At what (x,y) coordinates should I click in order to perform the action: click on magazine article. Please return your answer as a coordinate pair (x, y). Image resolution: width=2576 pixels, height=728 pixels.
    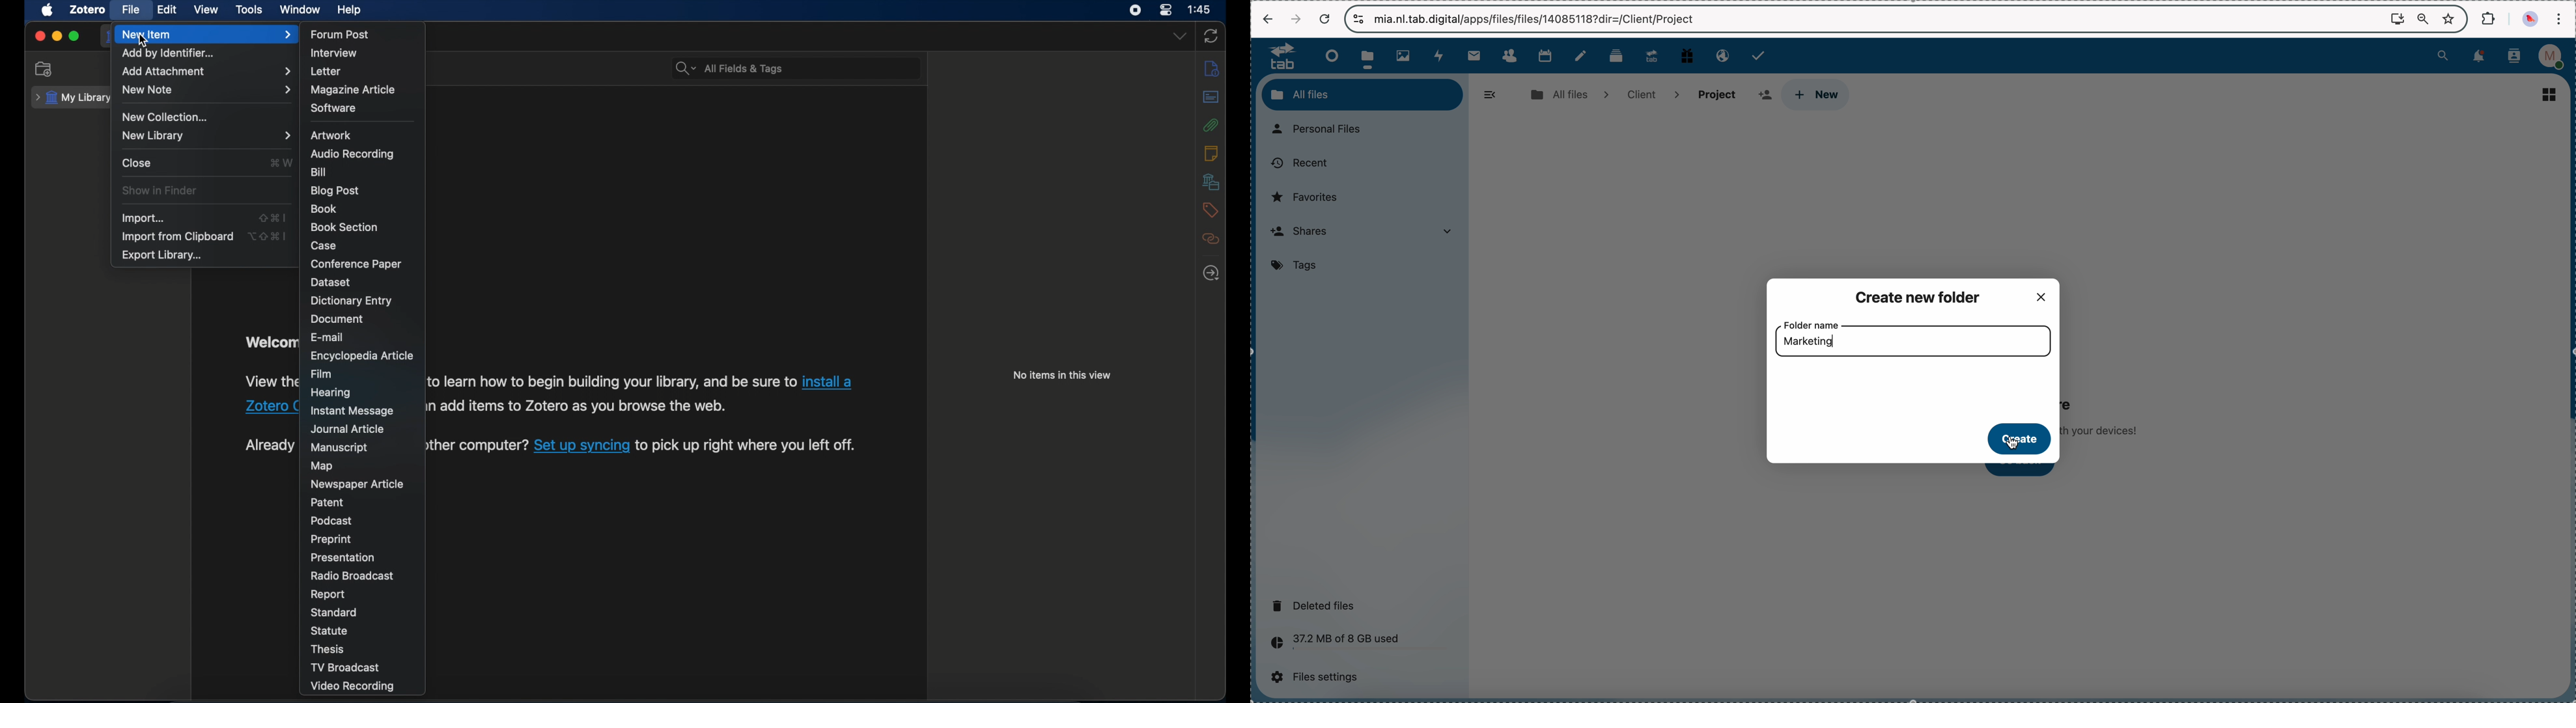
    Looking at the image, I should click on (353, 90).